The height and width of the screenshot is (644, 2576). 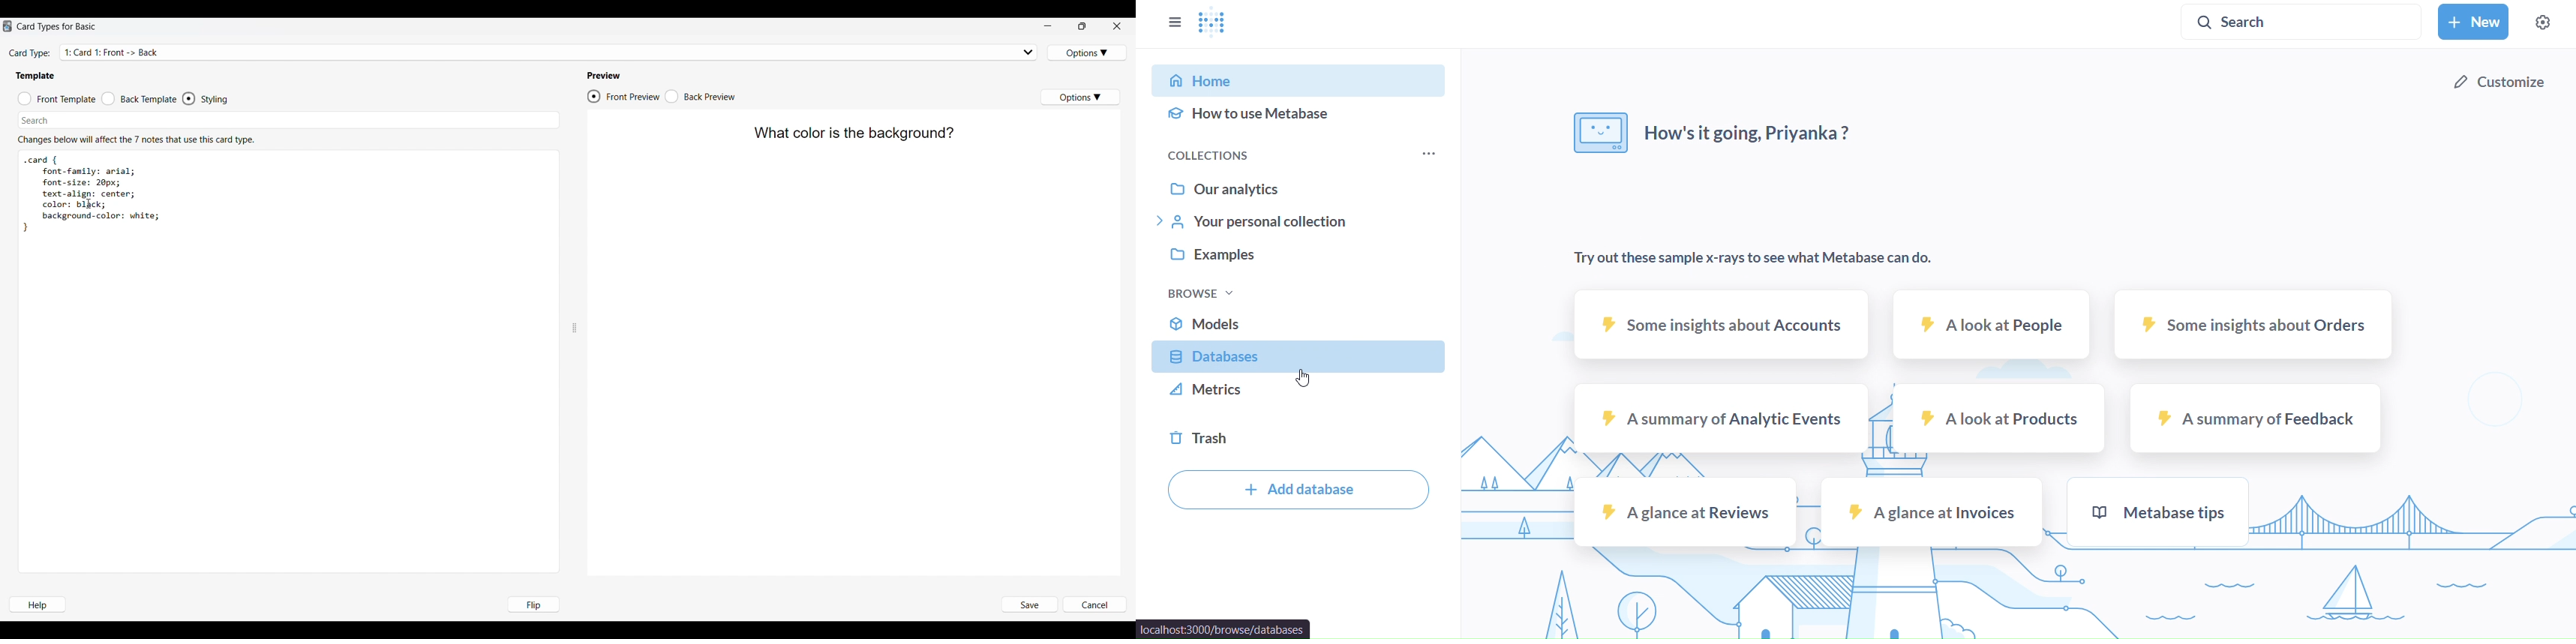 I want to click on Search, so click(x=36, y=120).